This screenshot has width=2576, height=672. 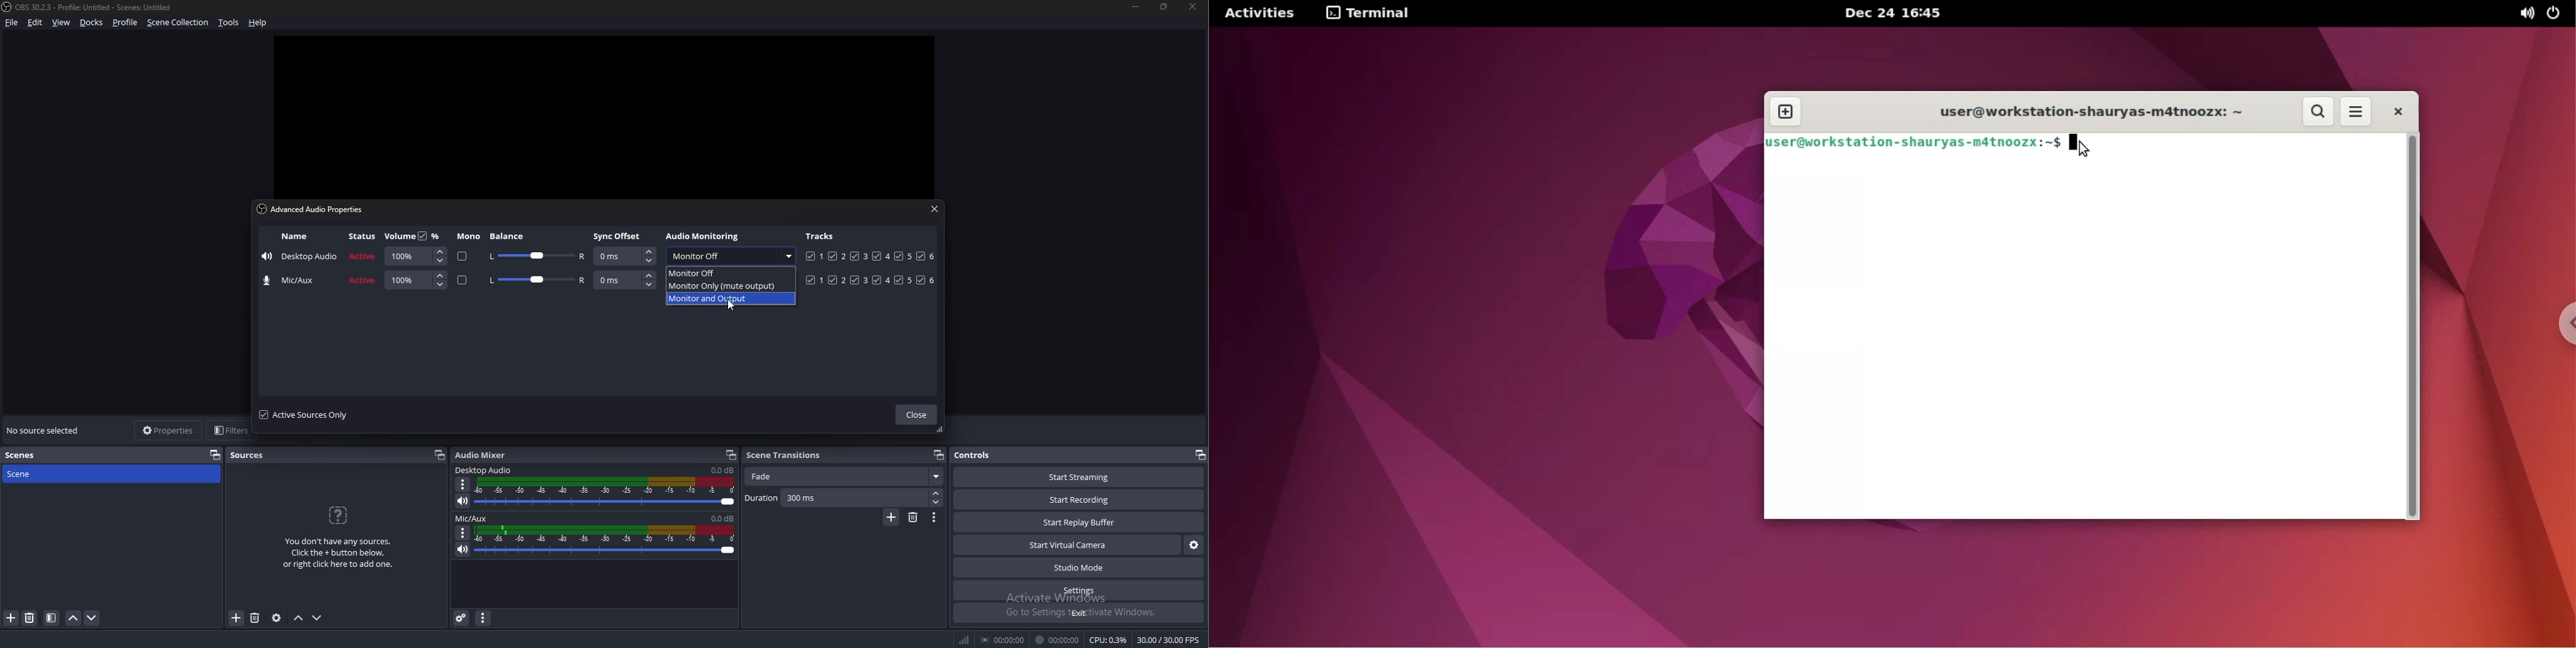 What do you see at coordinates (12, 22) in the screenshot?
I see `file` at bounding box center [12, 22].